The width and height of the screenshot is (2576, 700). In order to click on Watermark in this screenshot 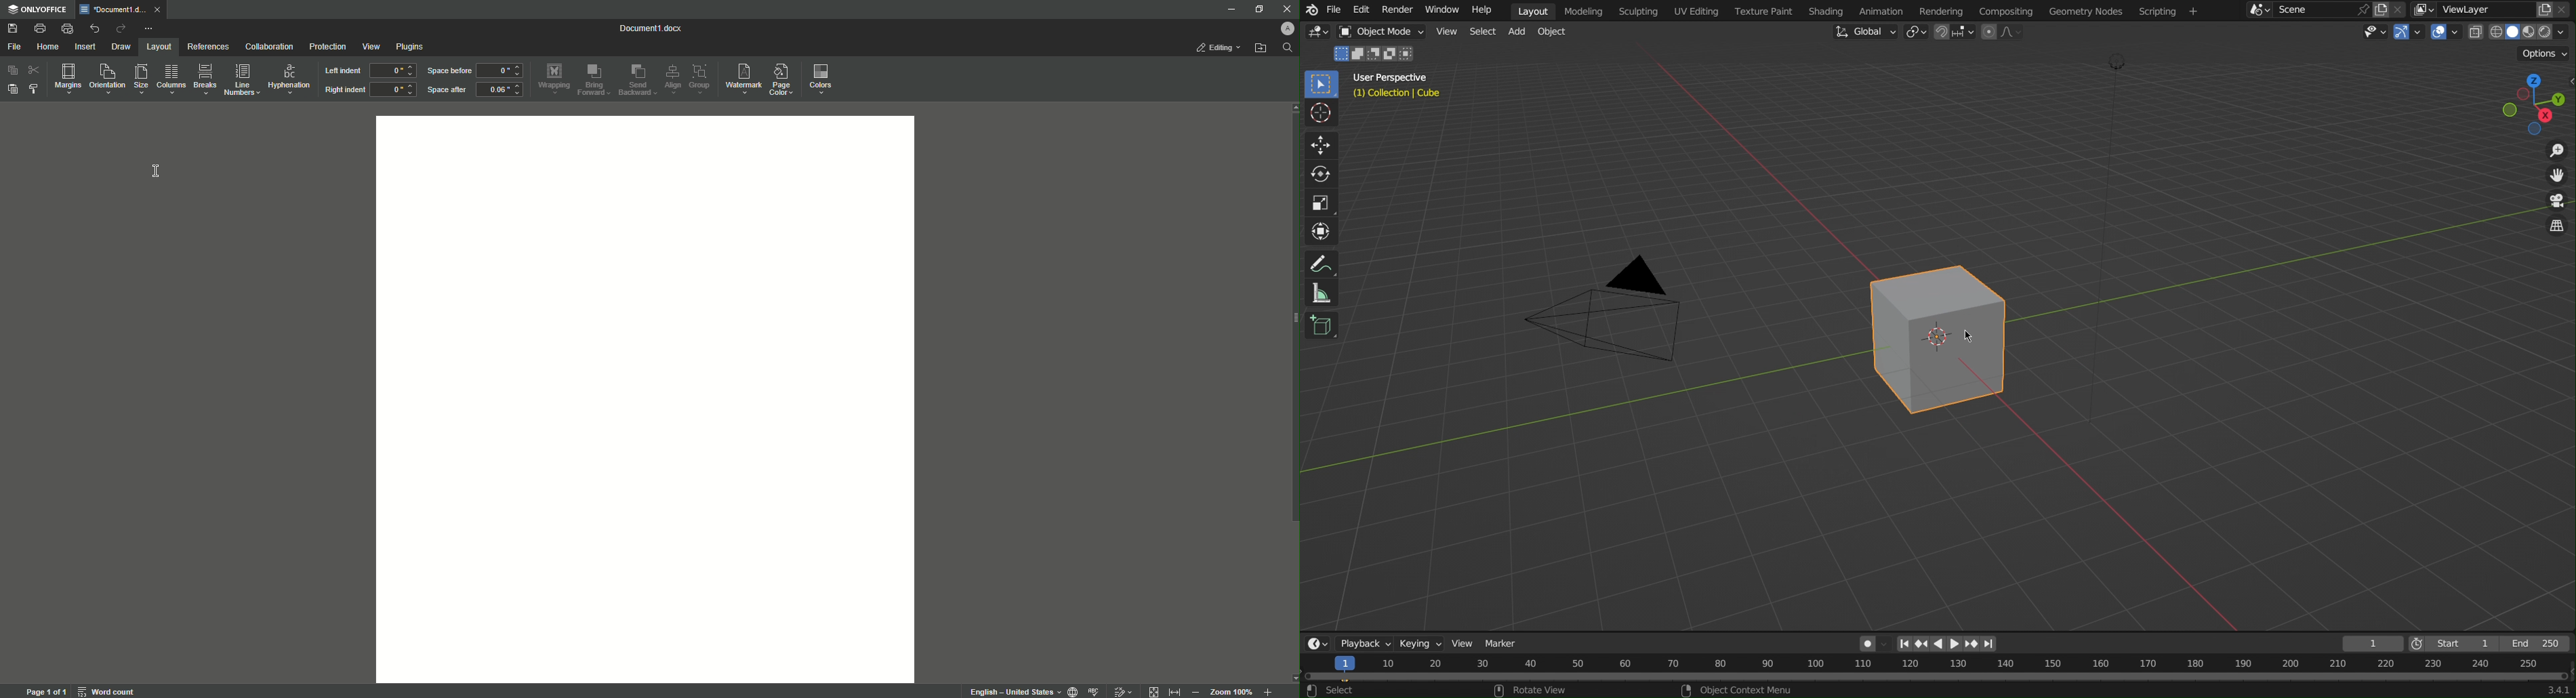, I will do `click(743, 78)`.